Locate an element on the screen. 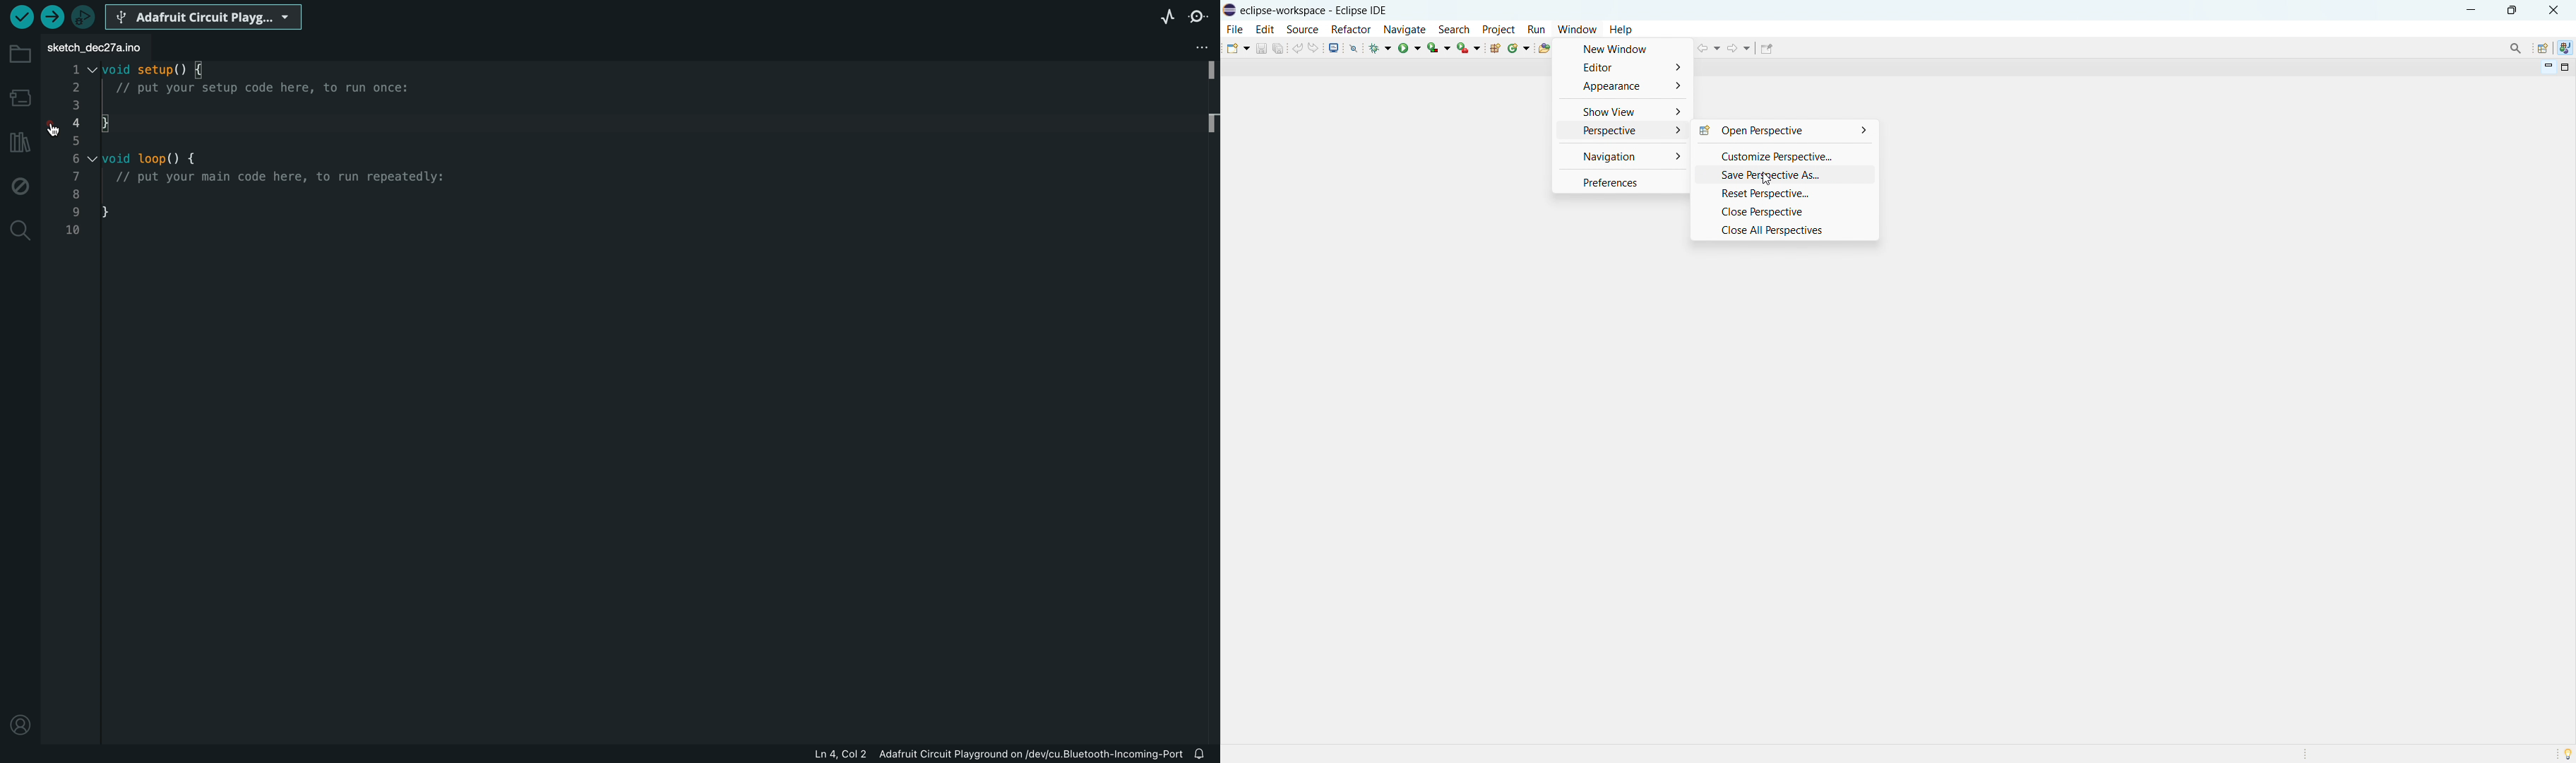  redo is located at coordinates (1315, 47).